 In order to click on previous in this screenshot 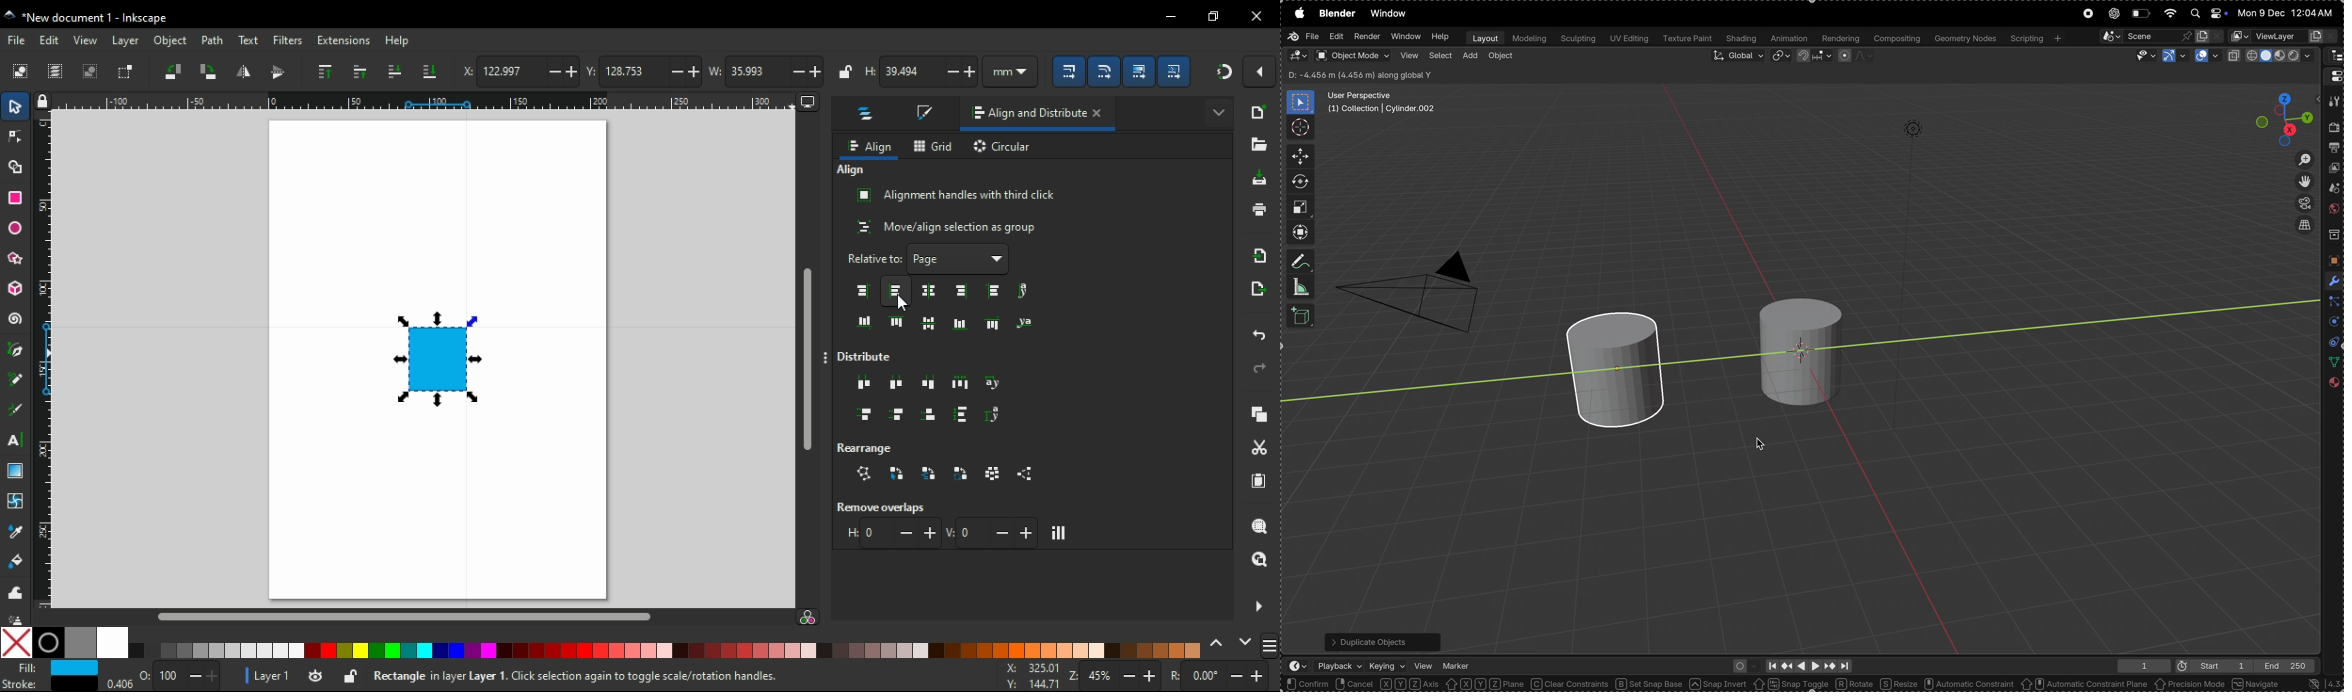, I will do `click(1218, 644)`.